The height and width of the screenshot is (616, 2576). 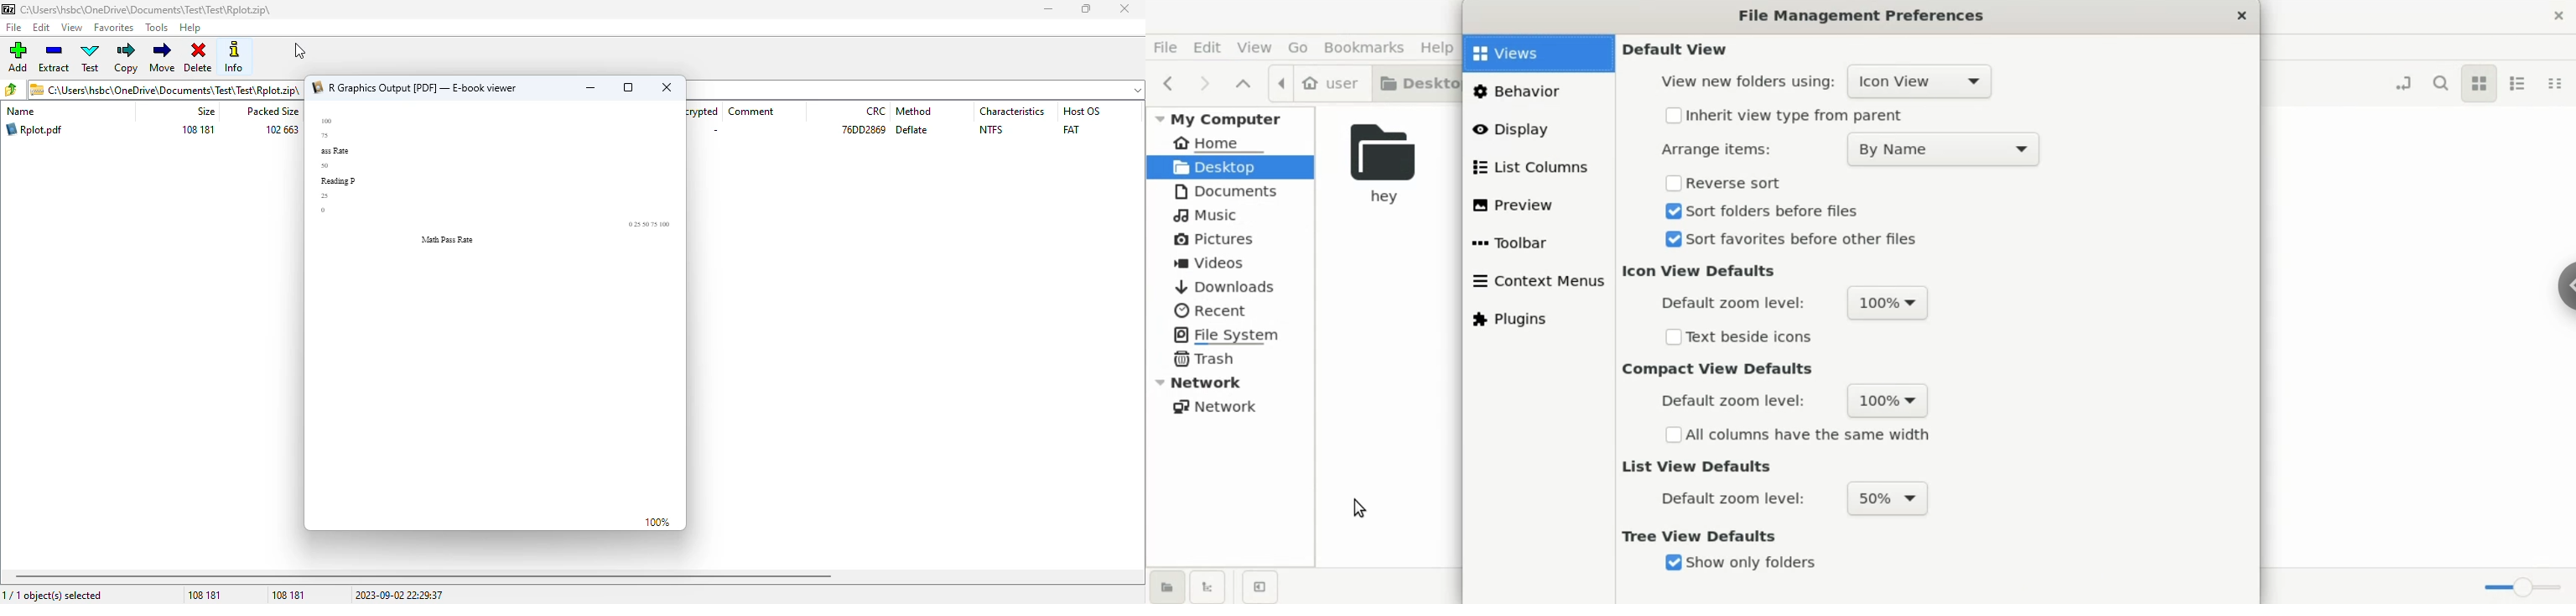 I want to click on view new folder using , so click(x=1747, y=83).